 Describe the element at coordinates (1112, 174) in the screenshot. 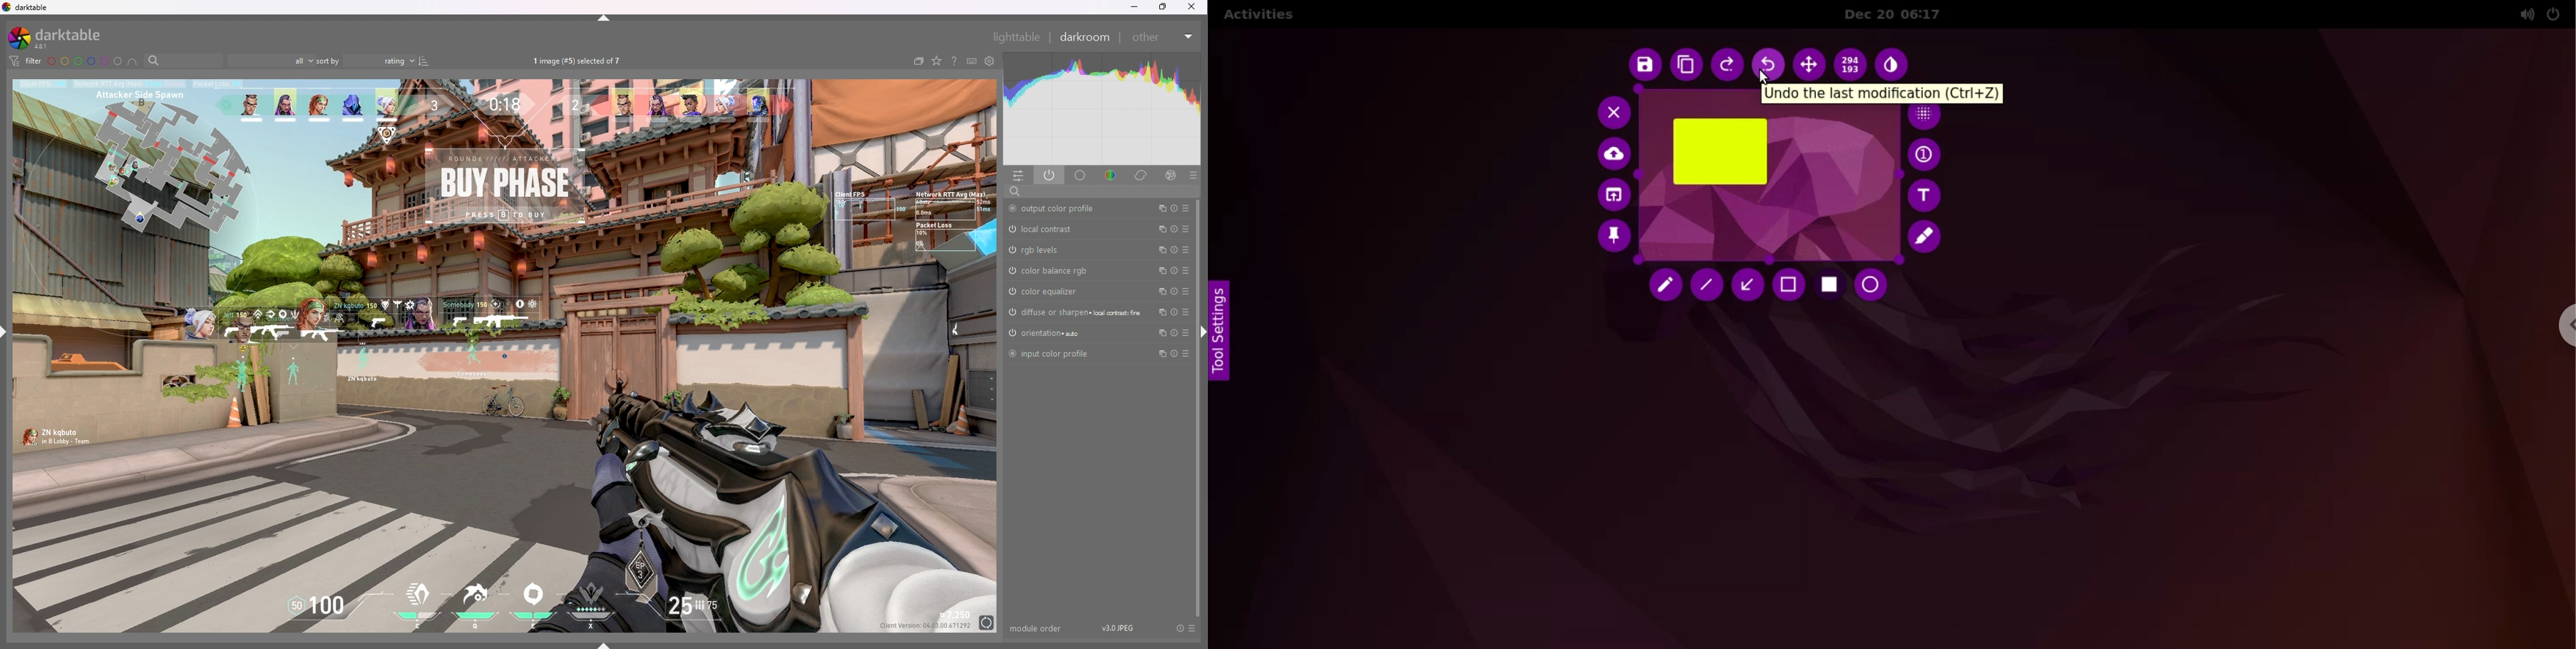

I see `color` at that location.